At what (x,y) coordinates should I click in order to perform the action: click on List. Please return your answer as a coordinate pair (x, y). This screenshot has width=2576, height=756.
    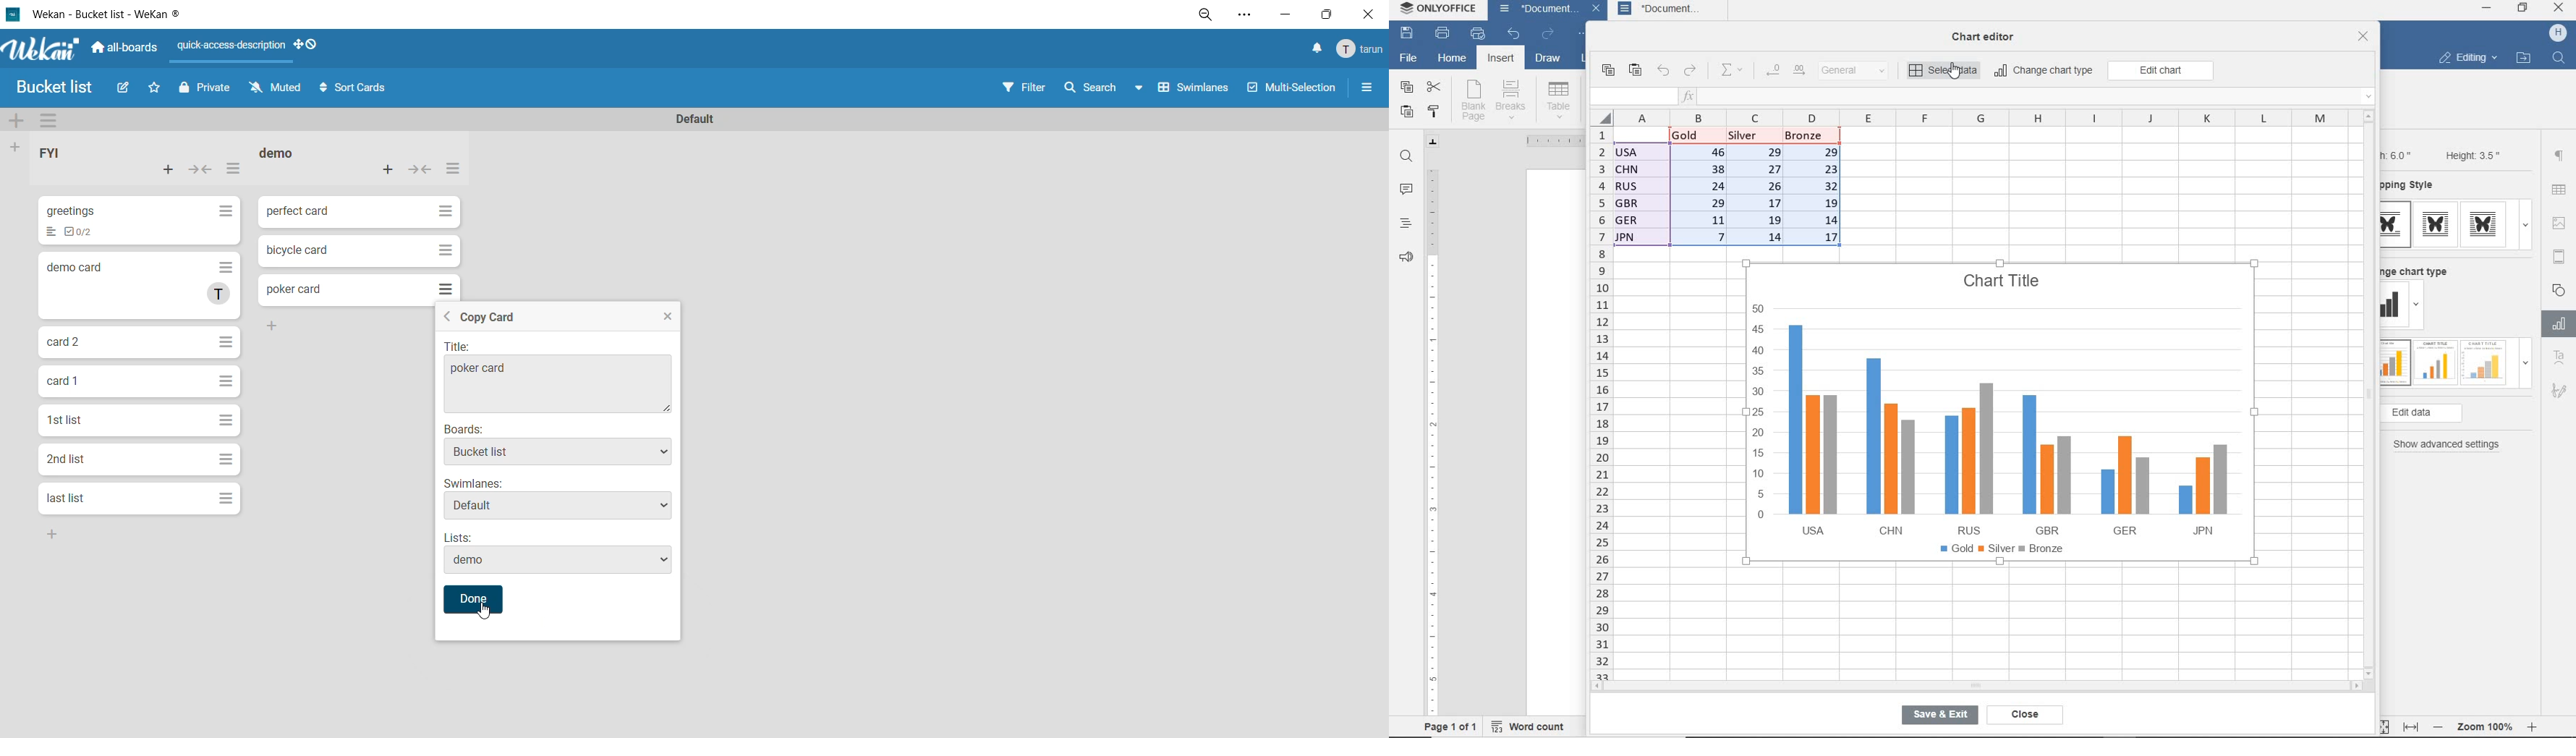
    Looking at the image, I should click on (48, 234).